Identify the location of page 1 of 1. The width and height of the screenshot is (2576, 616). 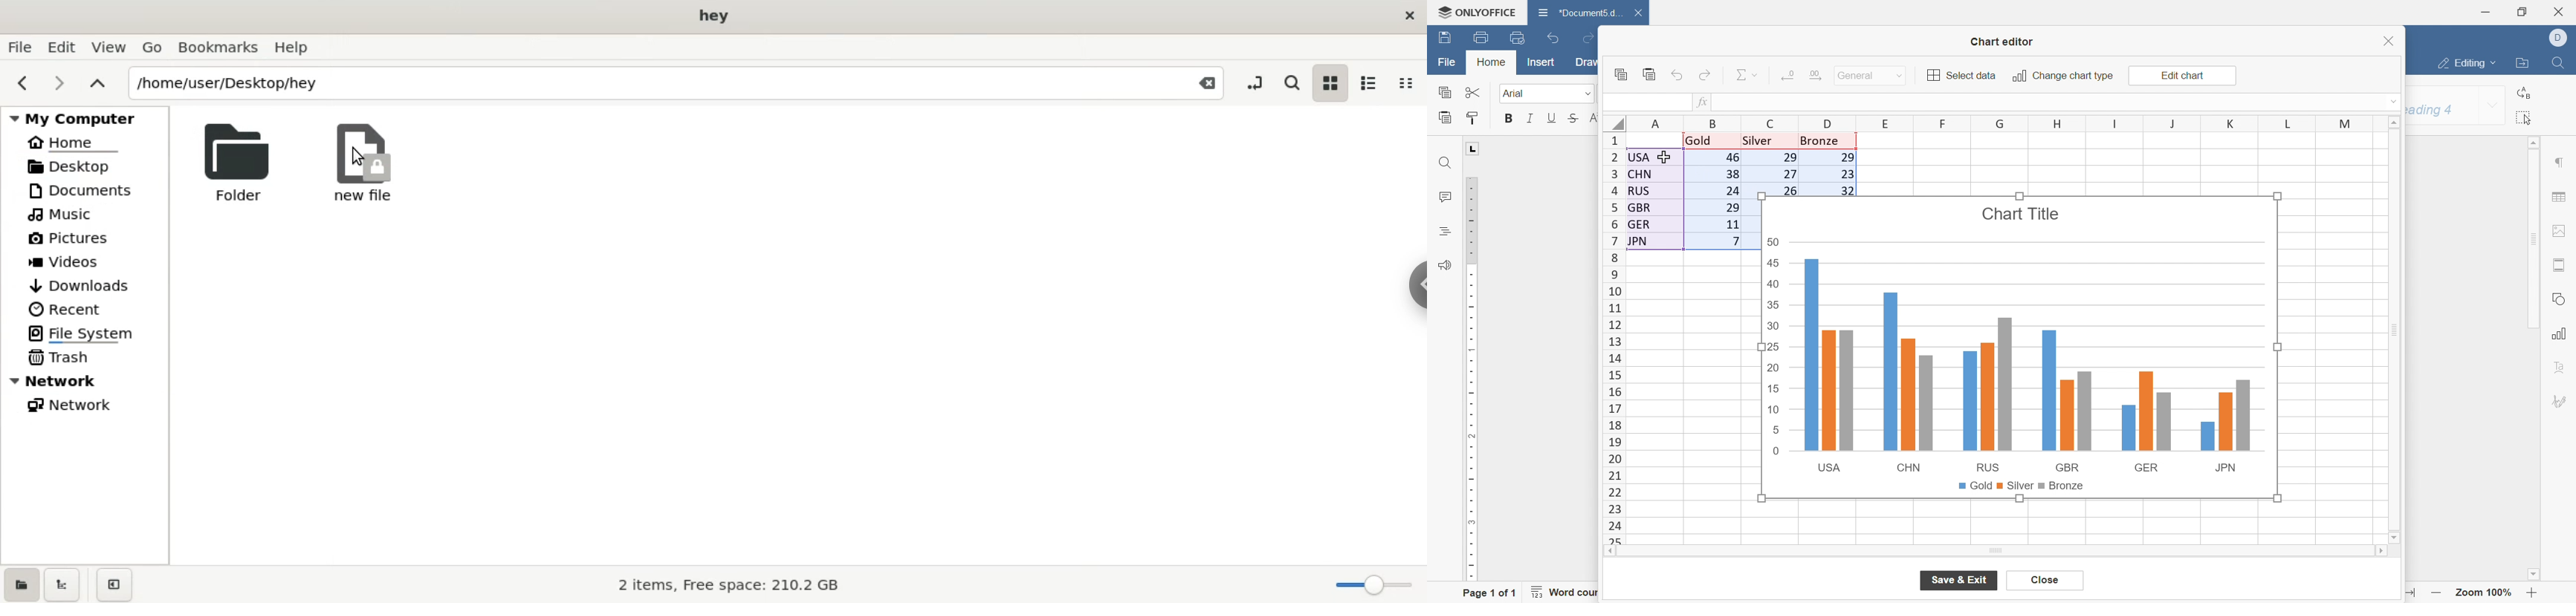
(1490, 595).